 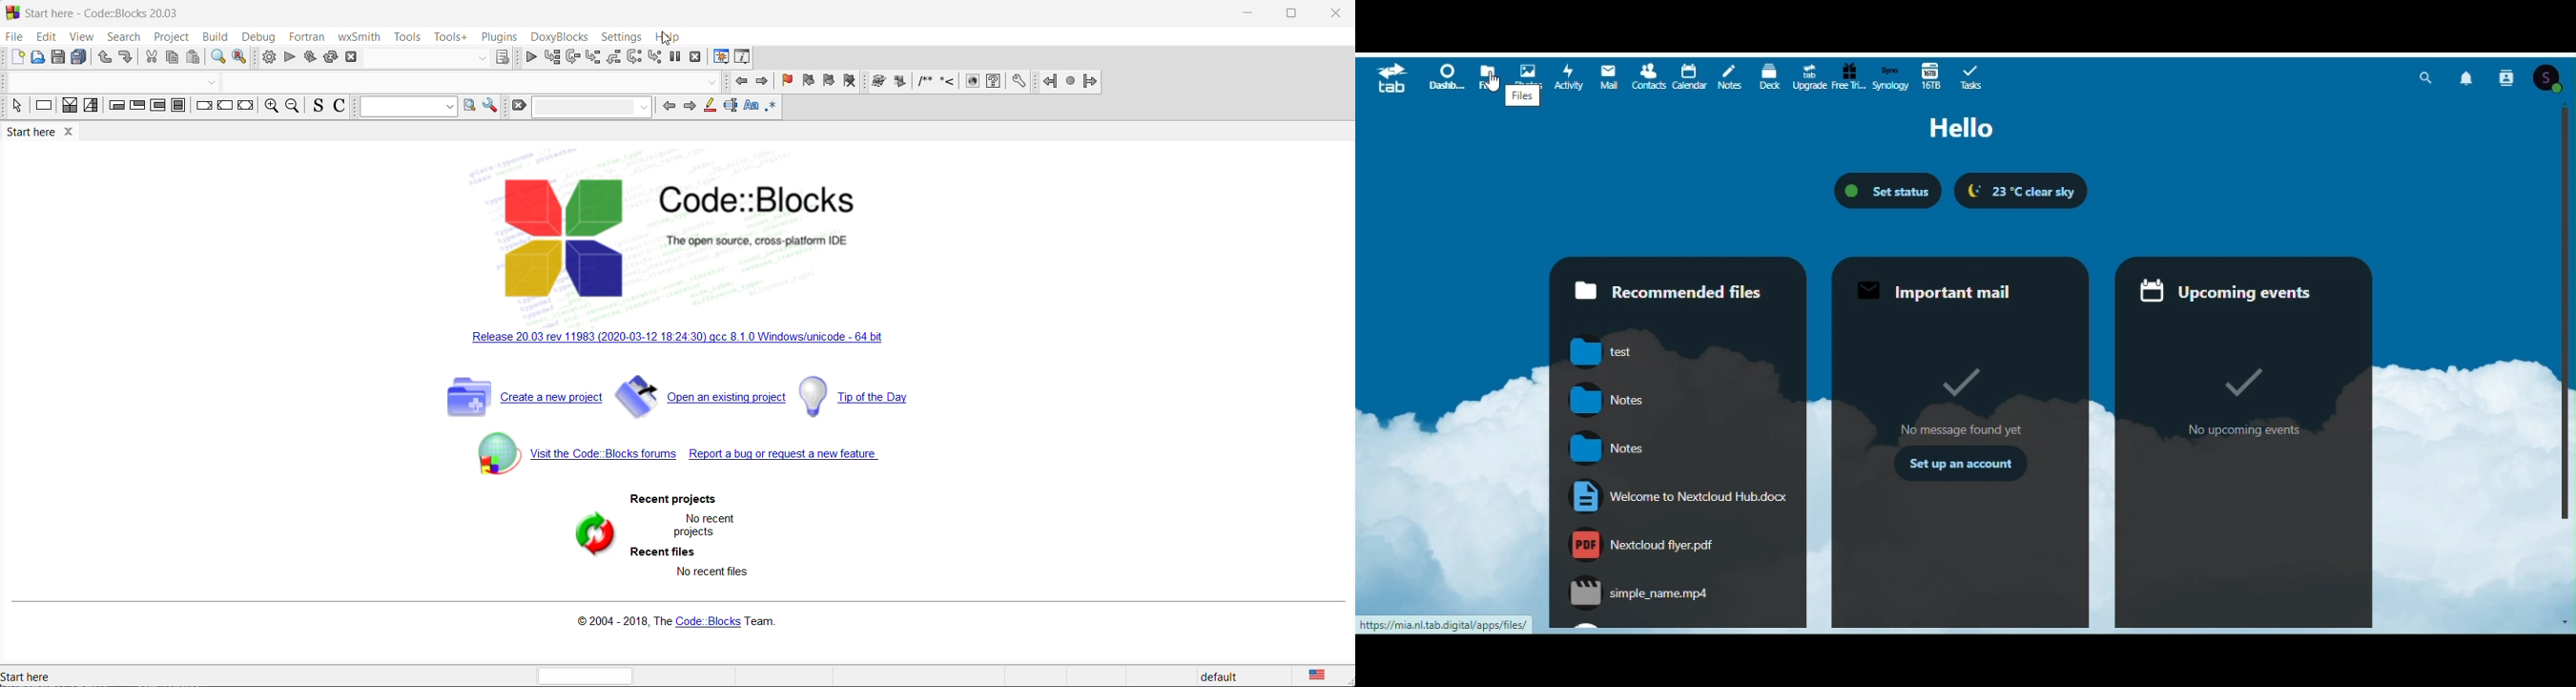 I want to click on tools+, so click(x=451, y=36).